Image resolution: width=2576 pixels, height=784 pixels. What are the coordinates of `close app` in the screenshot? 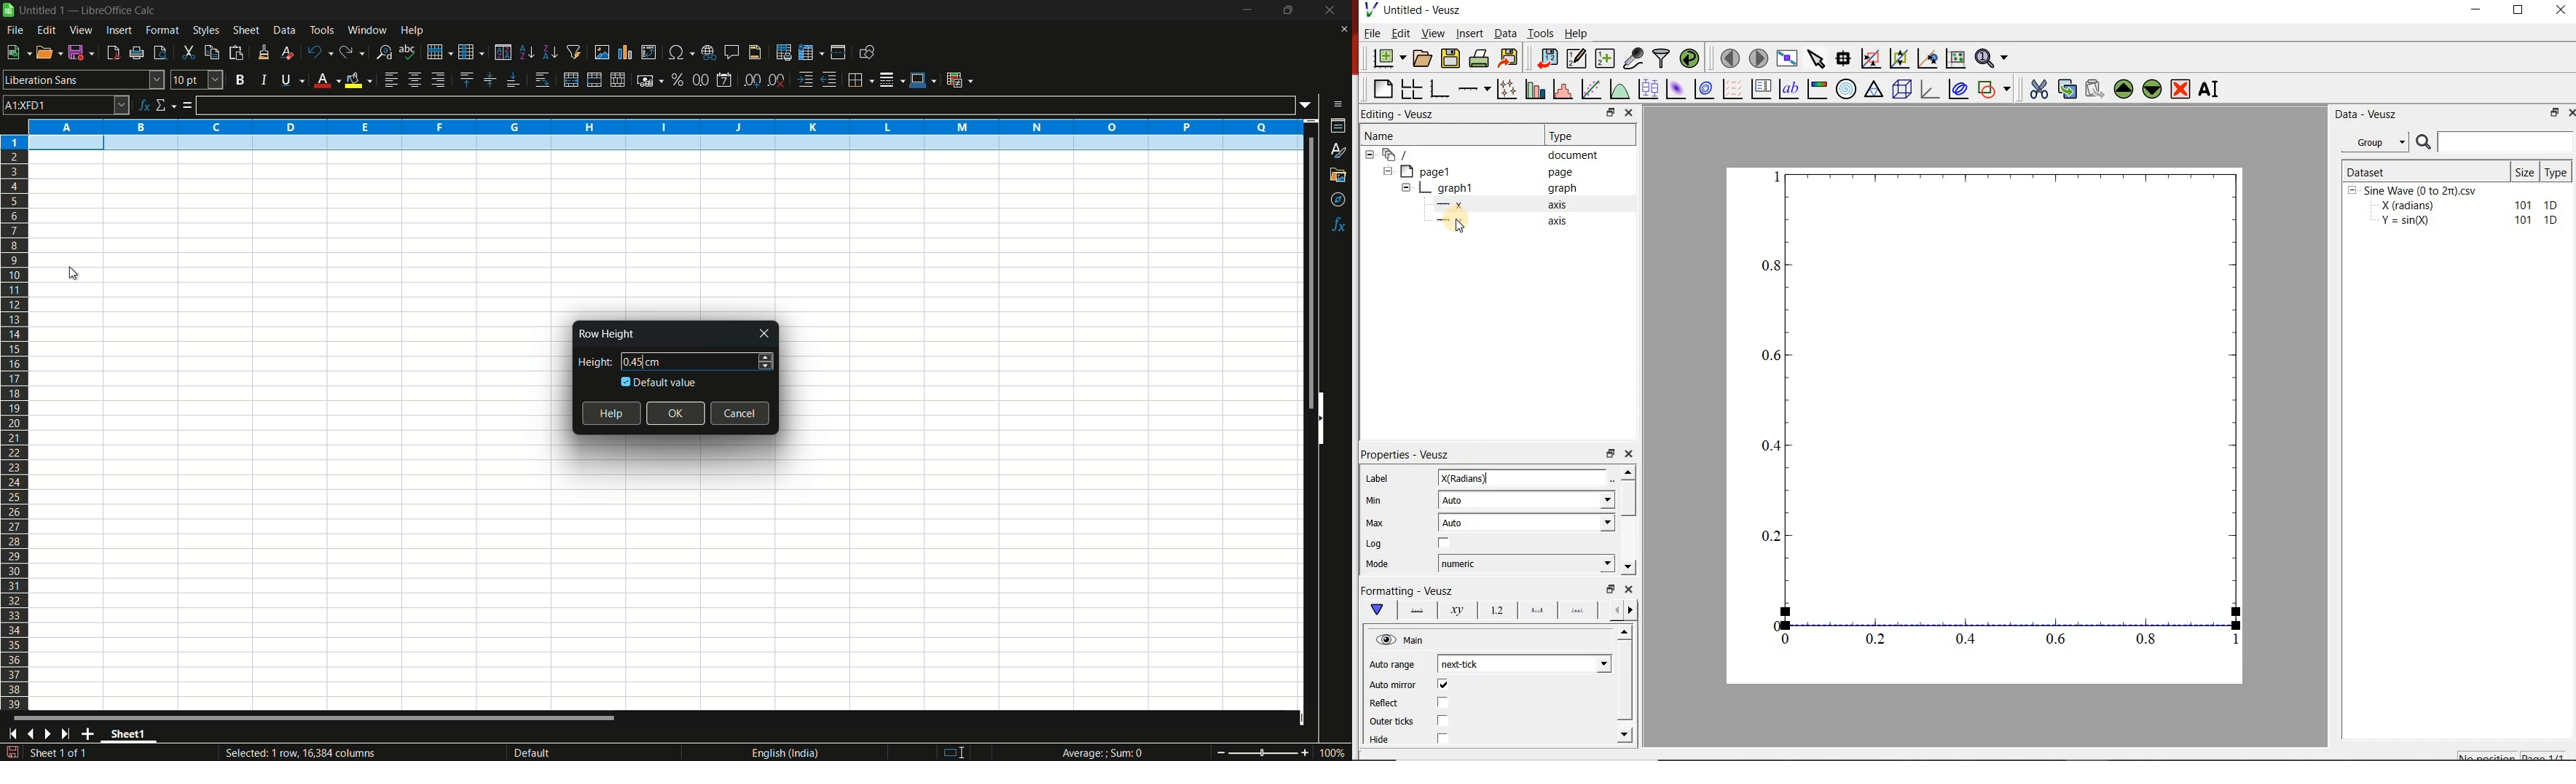 It's located at (1326, 11).